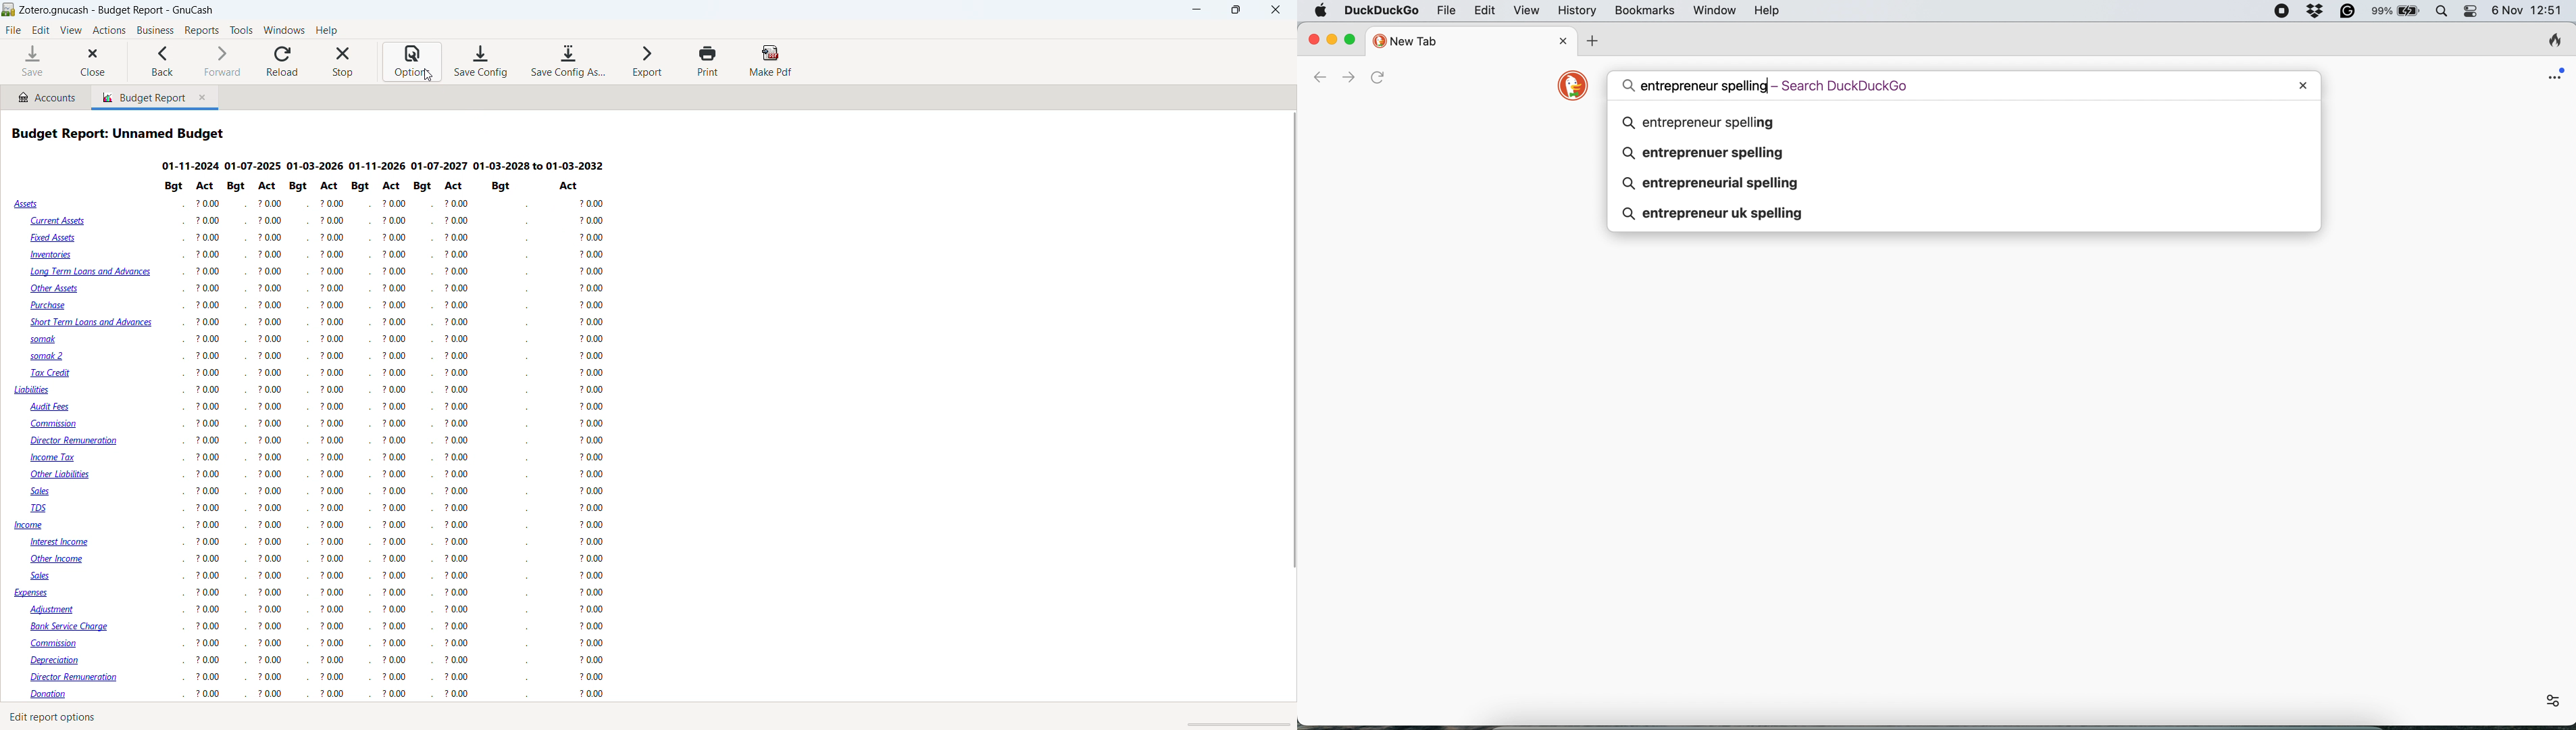  I want to click on 6 Nov 12:51, so click(2529, 11).